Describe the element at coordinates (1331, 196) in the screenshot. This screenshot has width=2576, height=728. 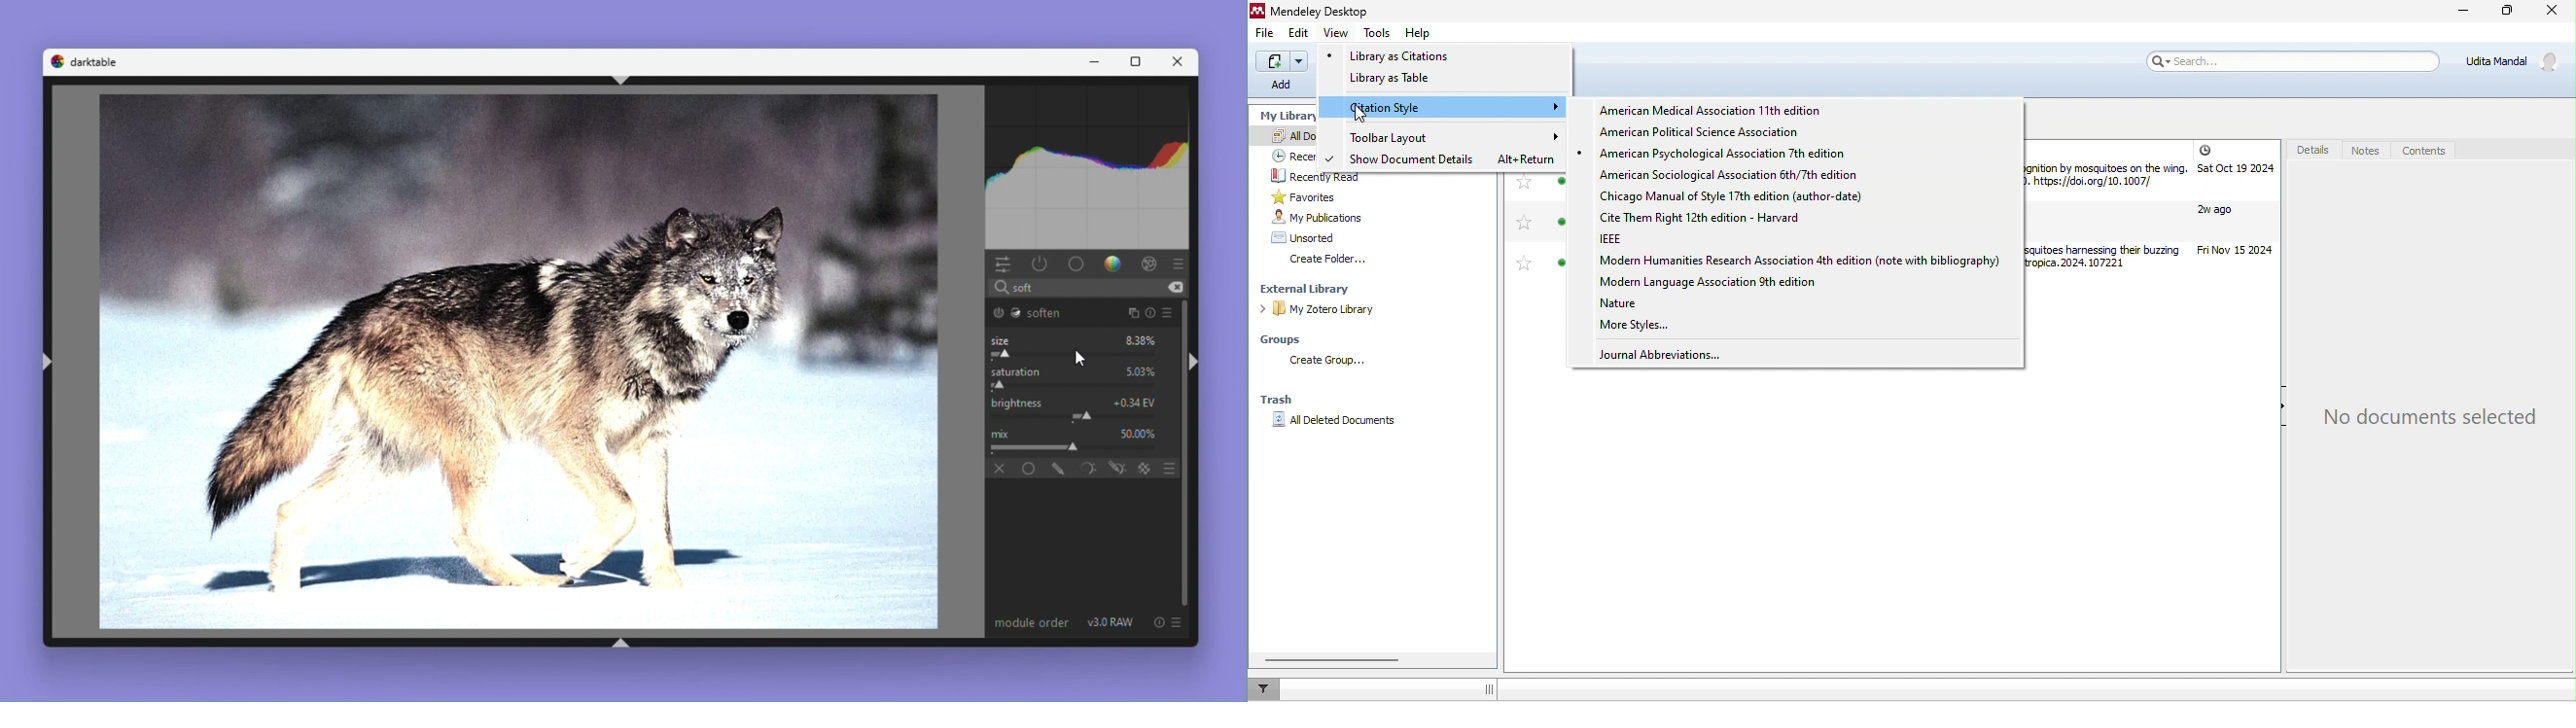
I see `favourites` at that location.